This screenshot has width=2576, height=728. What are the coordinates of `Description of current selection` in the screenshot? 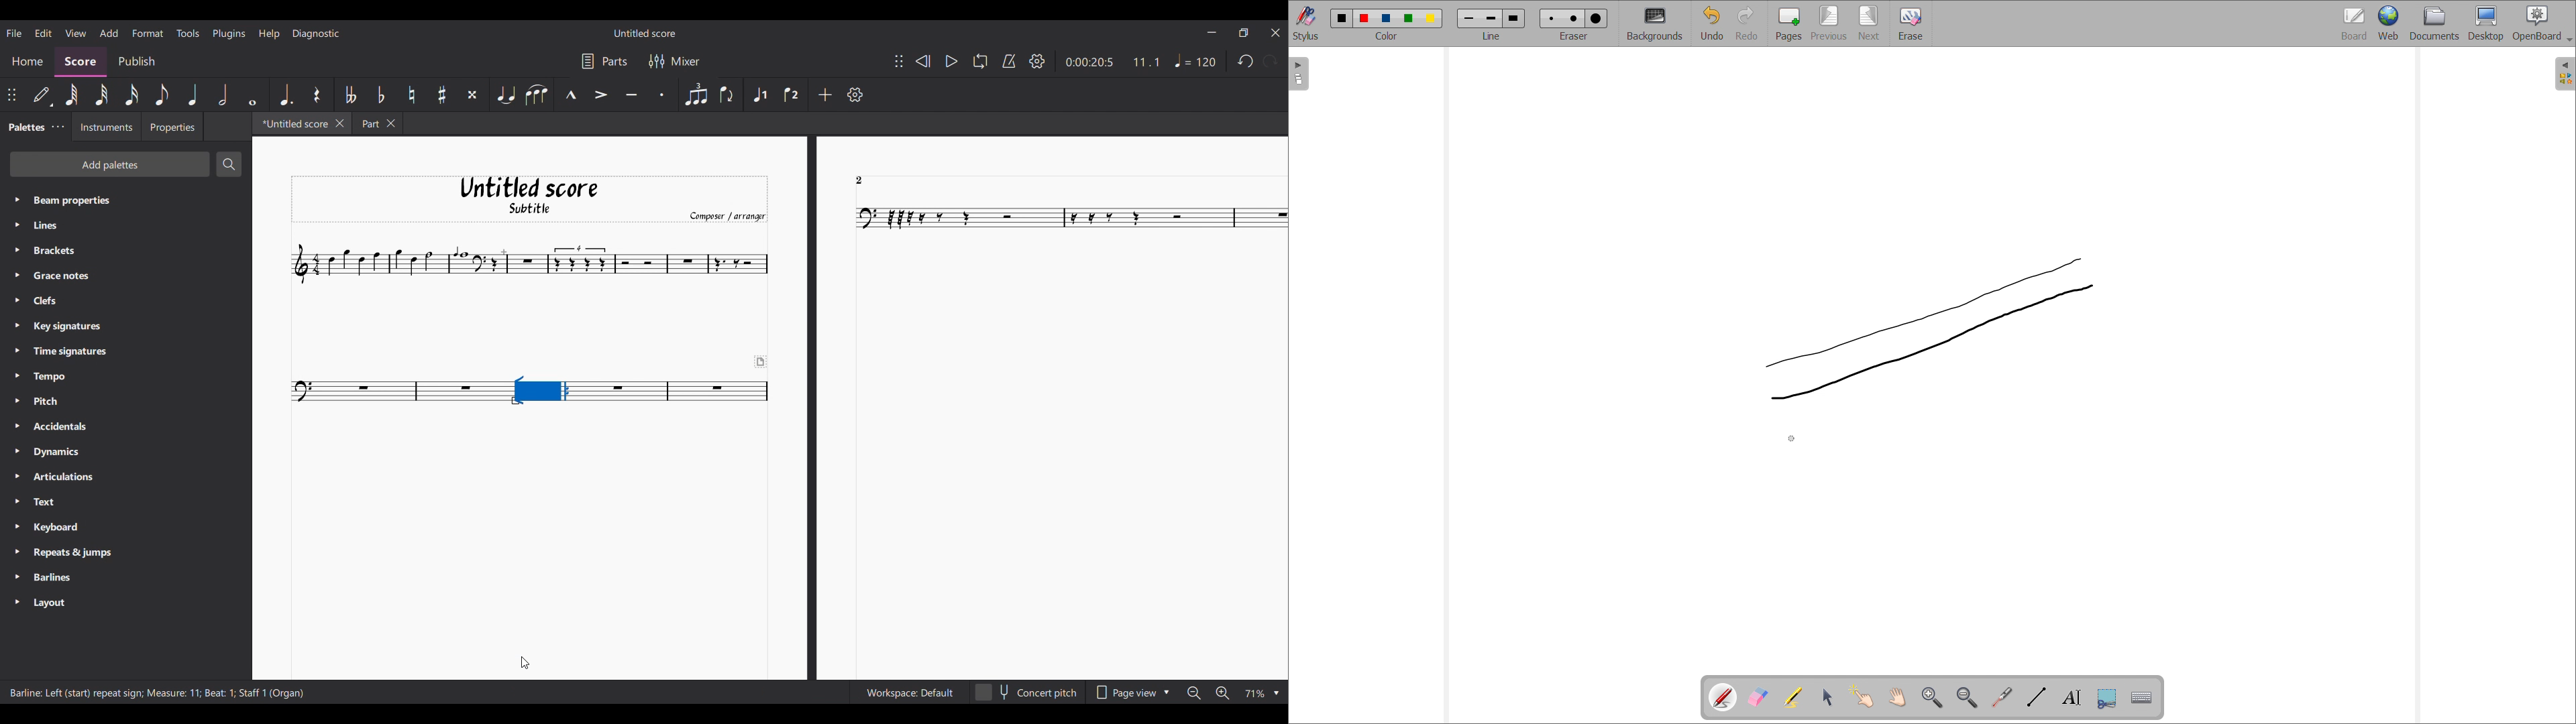 It's located at (158, 692).